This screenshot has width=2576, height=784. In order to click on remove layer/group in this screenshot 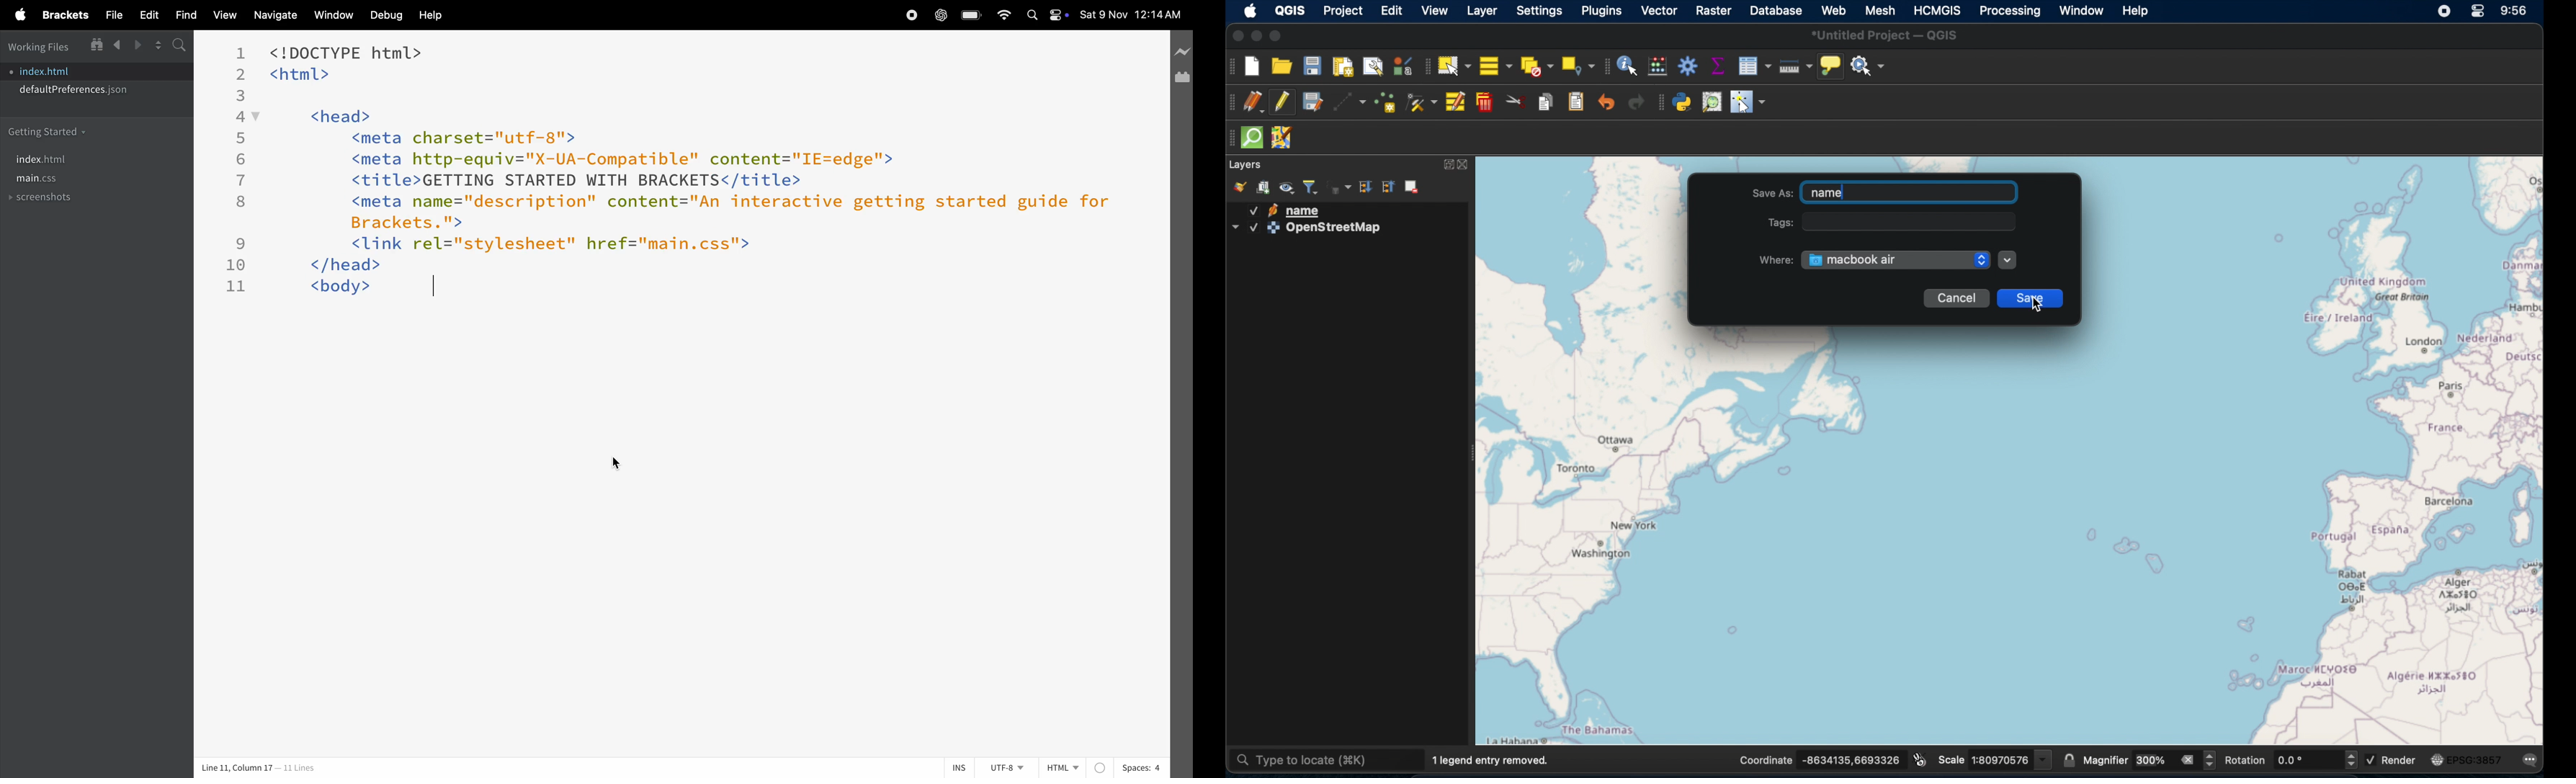, I will do `click(1415, 187)`.